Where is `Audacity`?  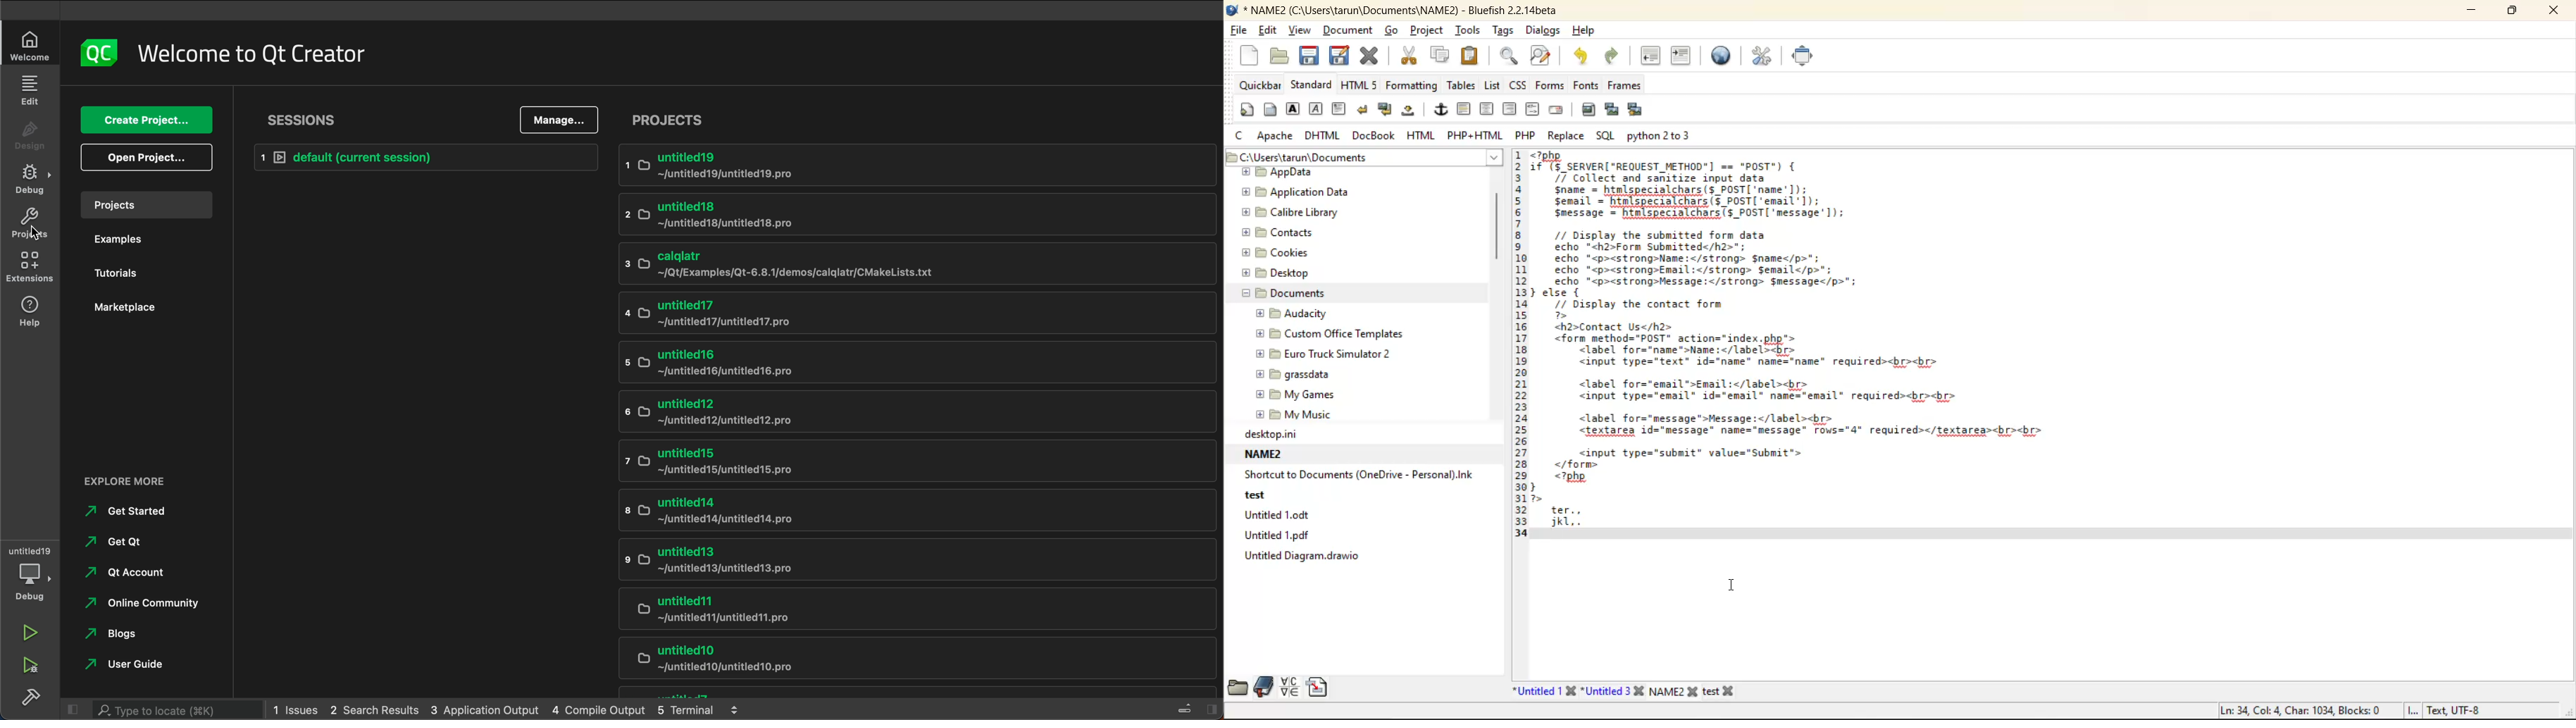 Audacity is located at coordinates (1296, 314).